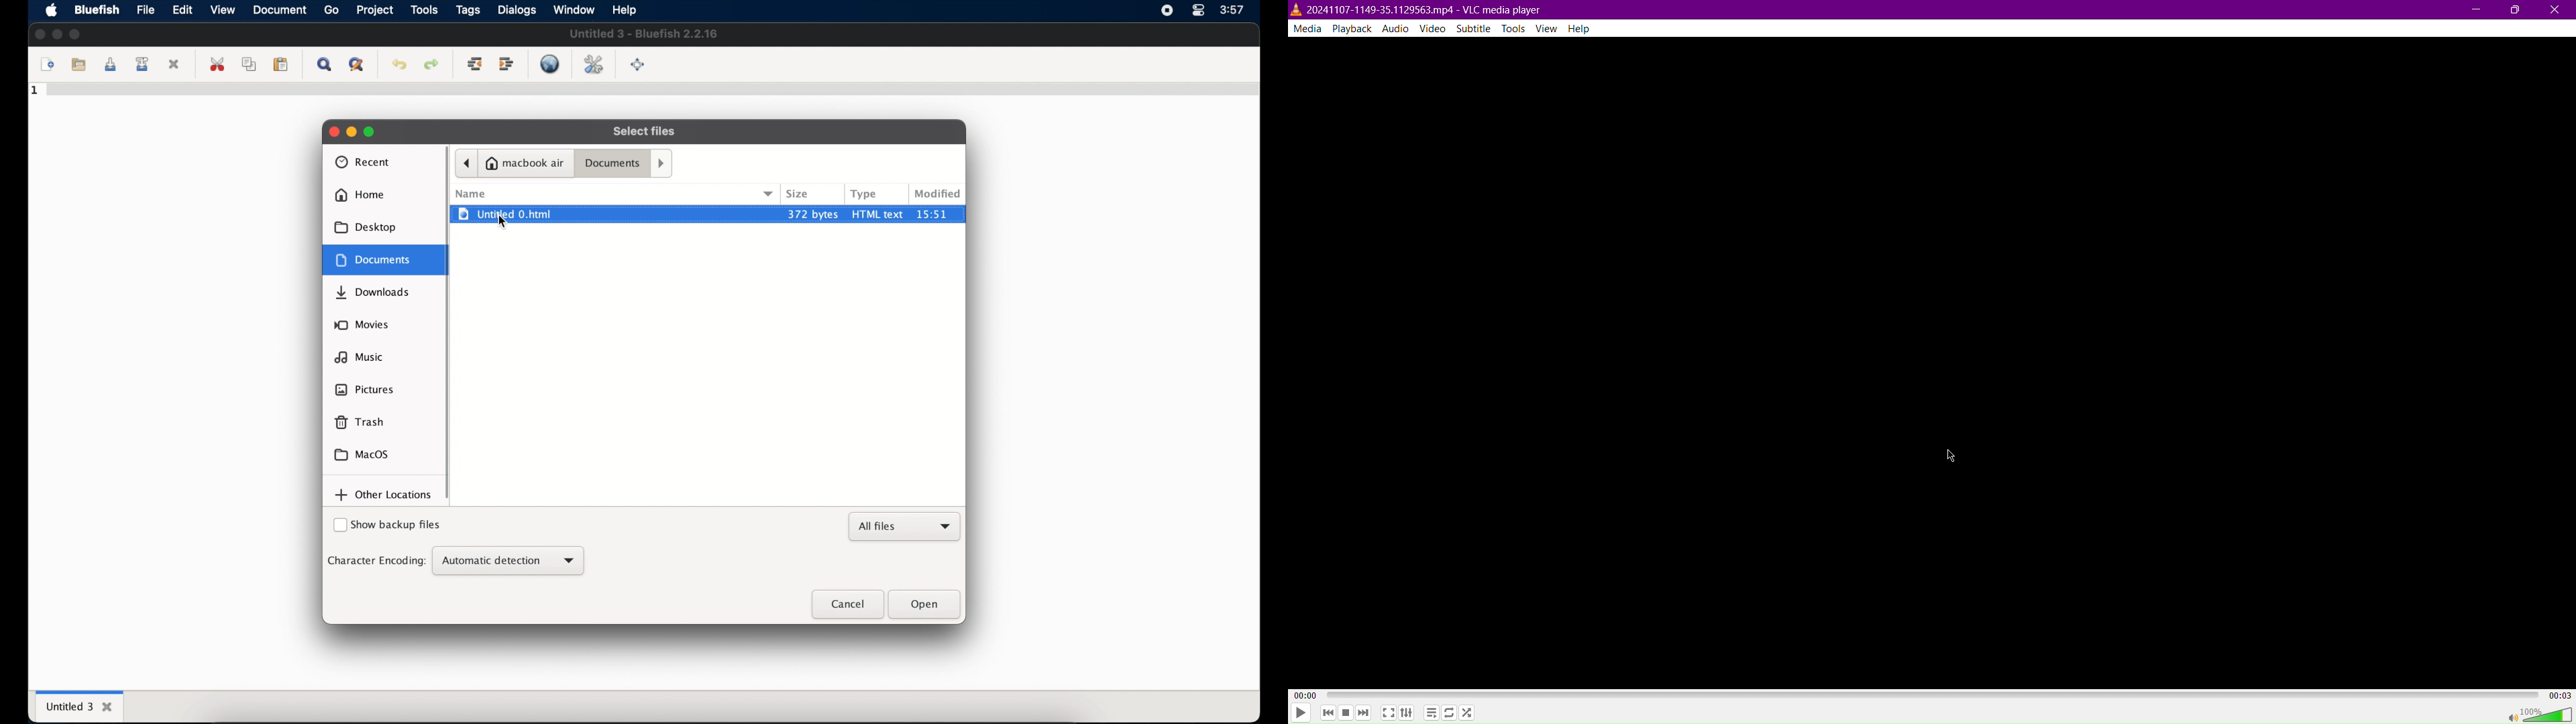 The height and width of the screenshot is (728, 2576). Describe the element at coordinates (939, 214) in the screenshot. I see `15  : 51` at that location.